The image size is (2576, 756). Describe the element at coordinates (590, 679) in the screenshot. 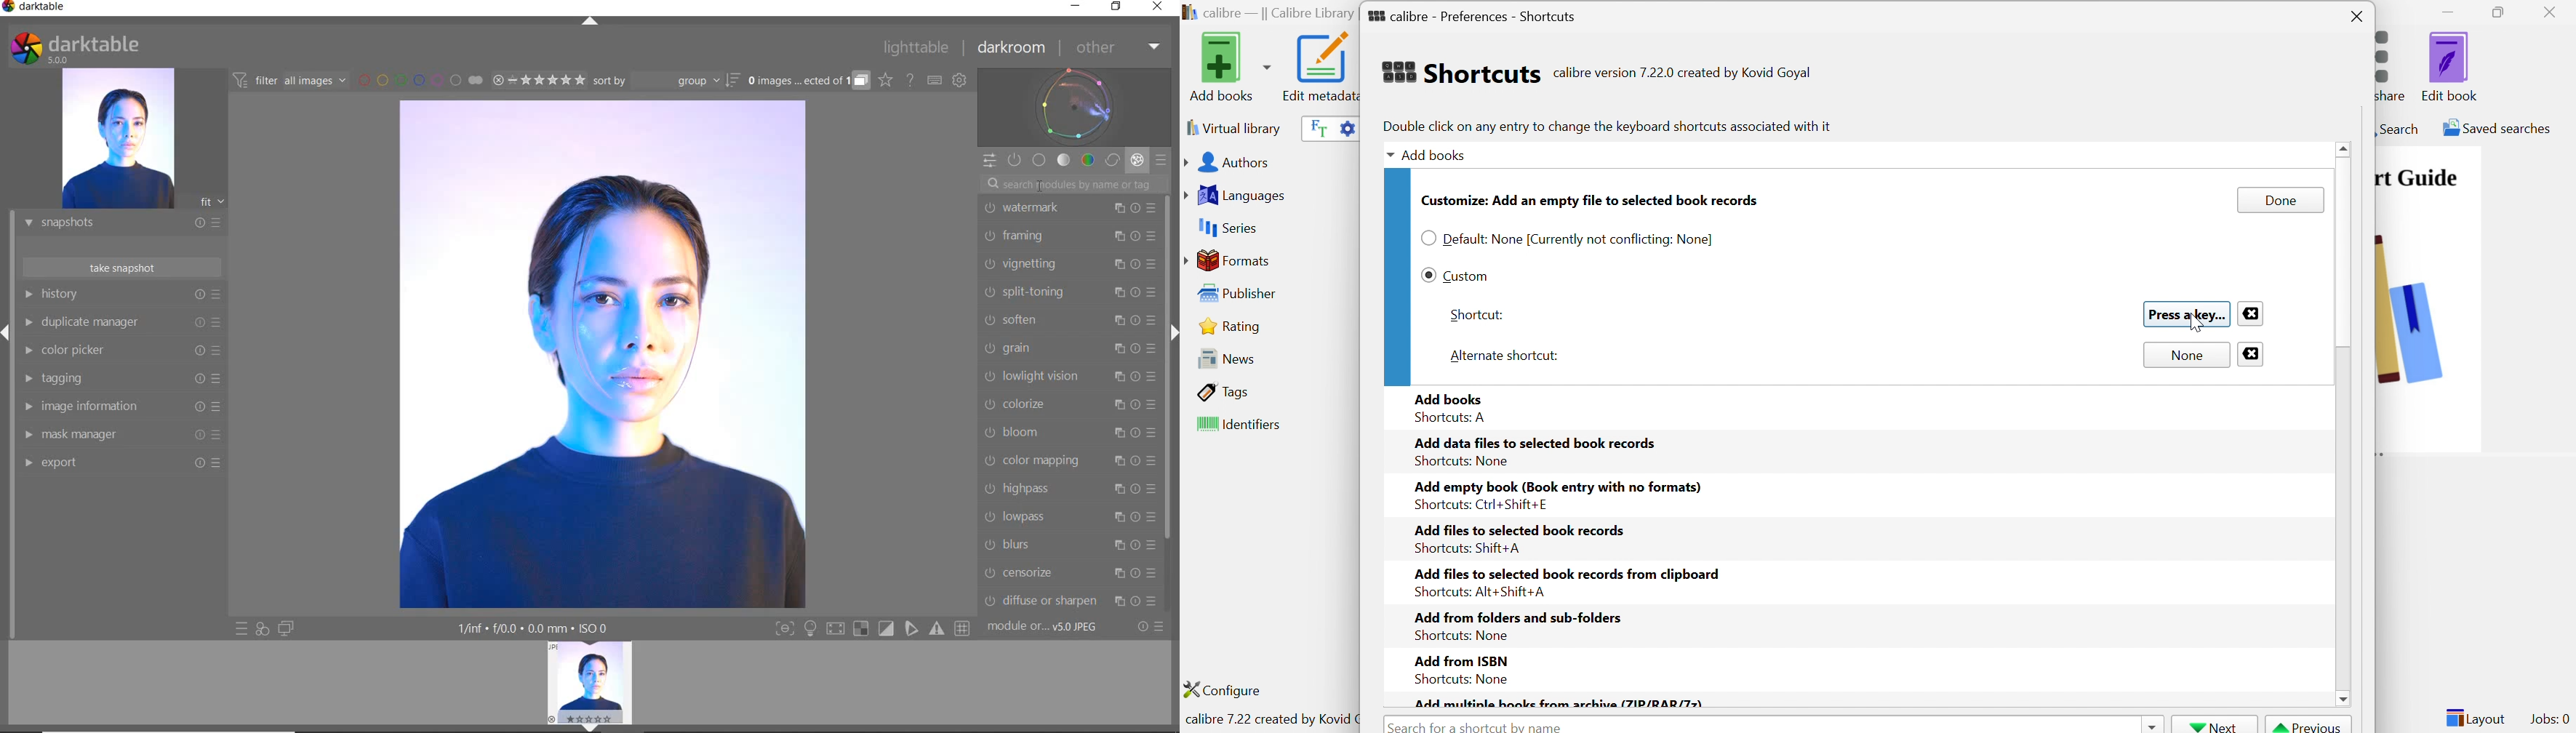

I see `IMAGE PREVIEW` at that location.